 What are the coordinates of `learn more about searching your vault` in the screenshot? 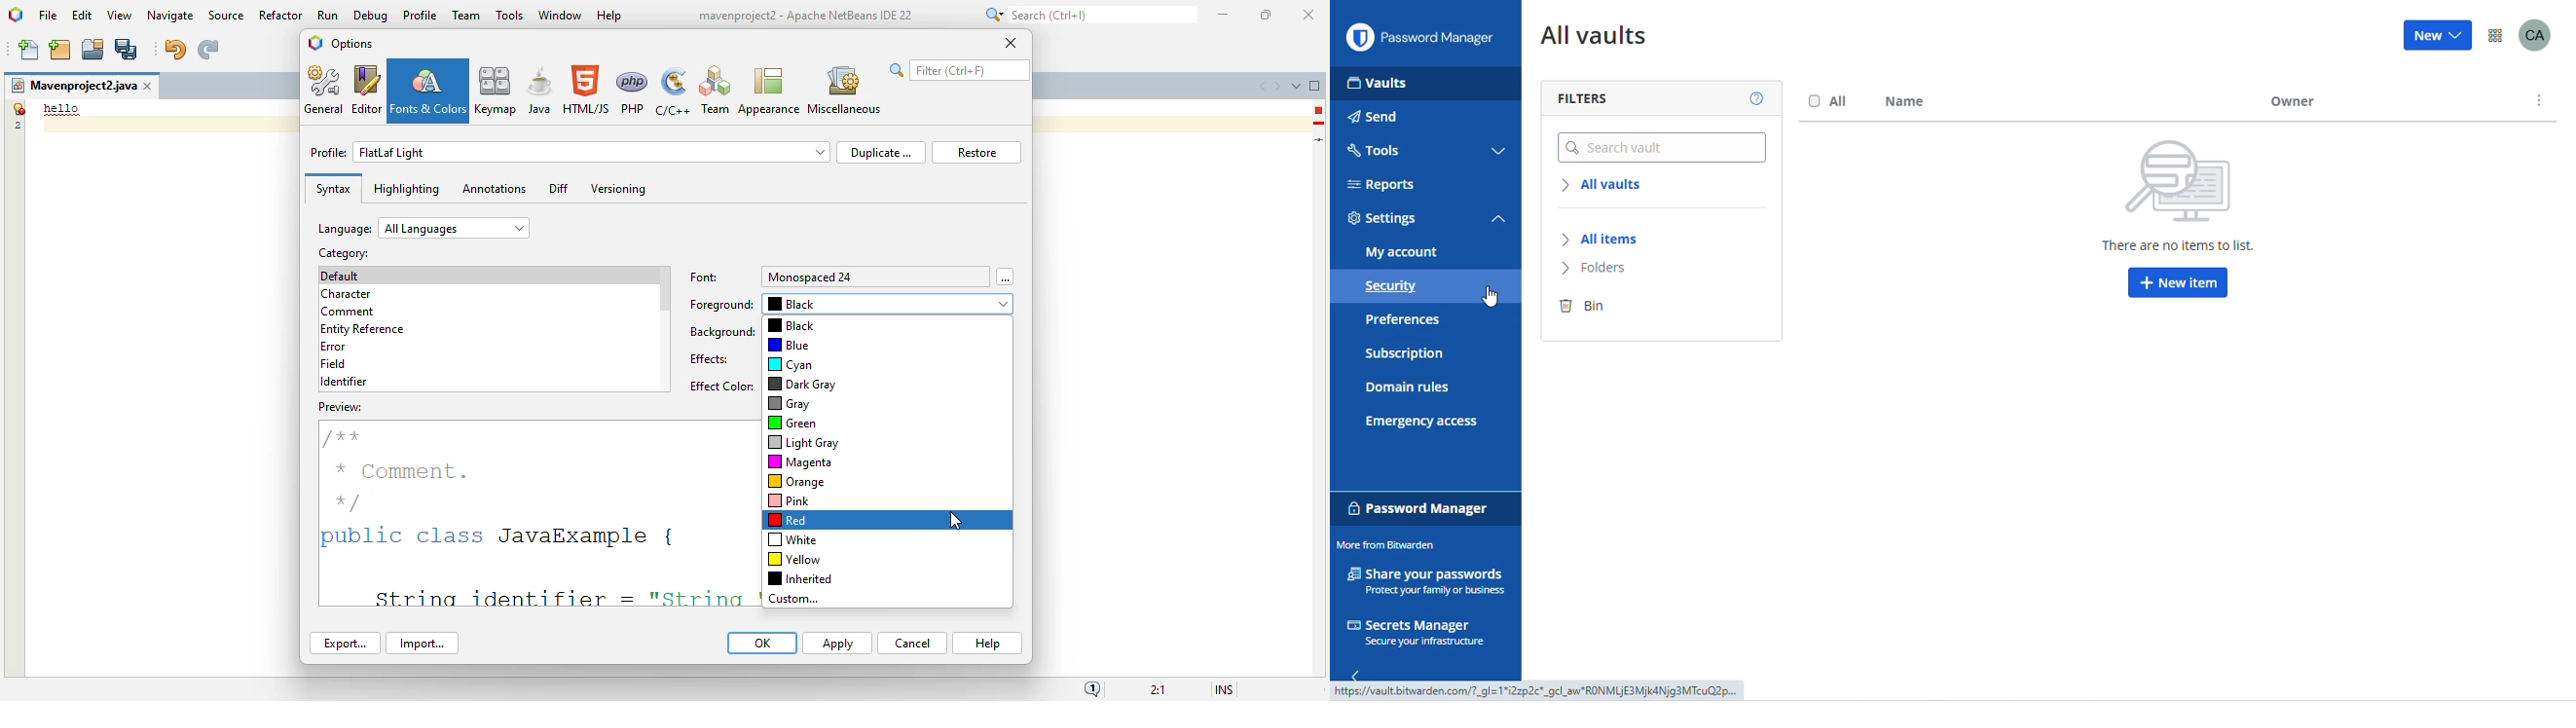 It's located at (1758, 99).